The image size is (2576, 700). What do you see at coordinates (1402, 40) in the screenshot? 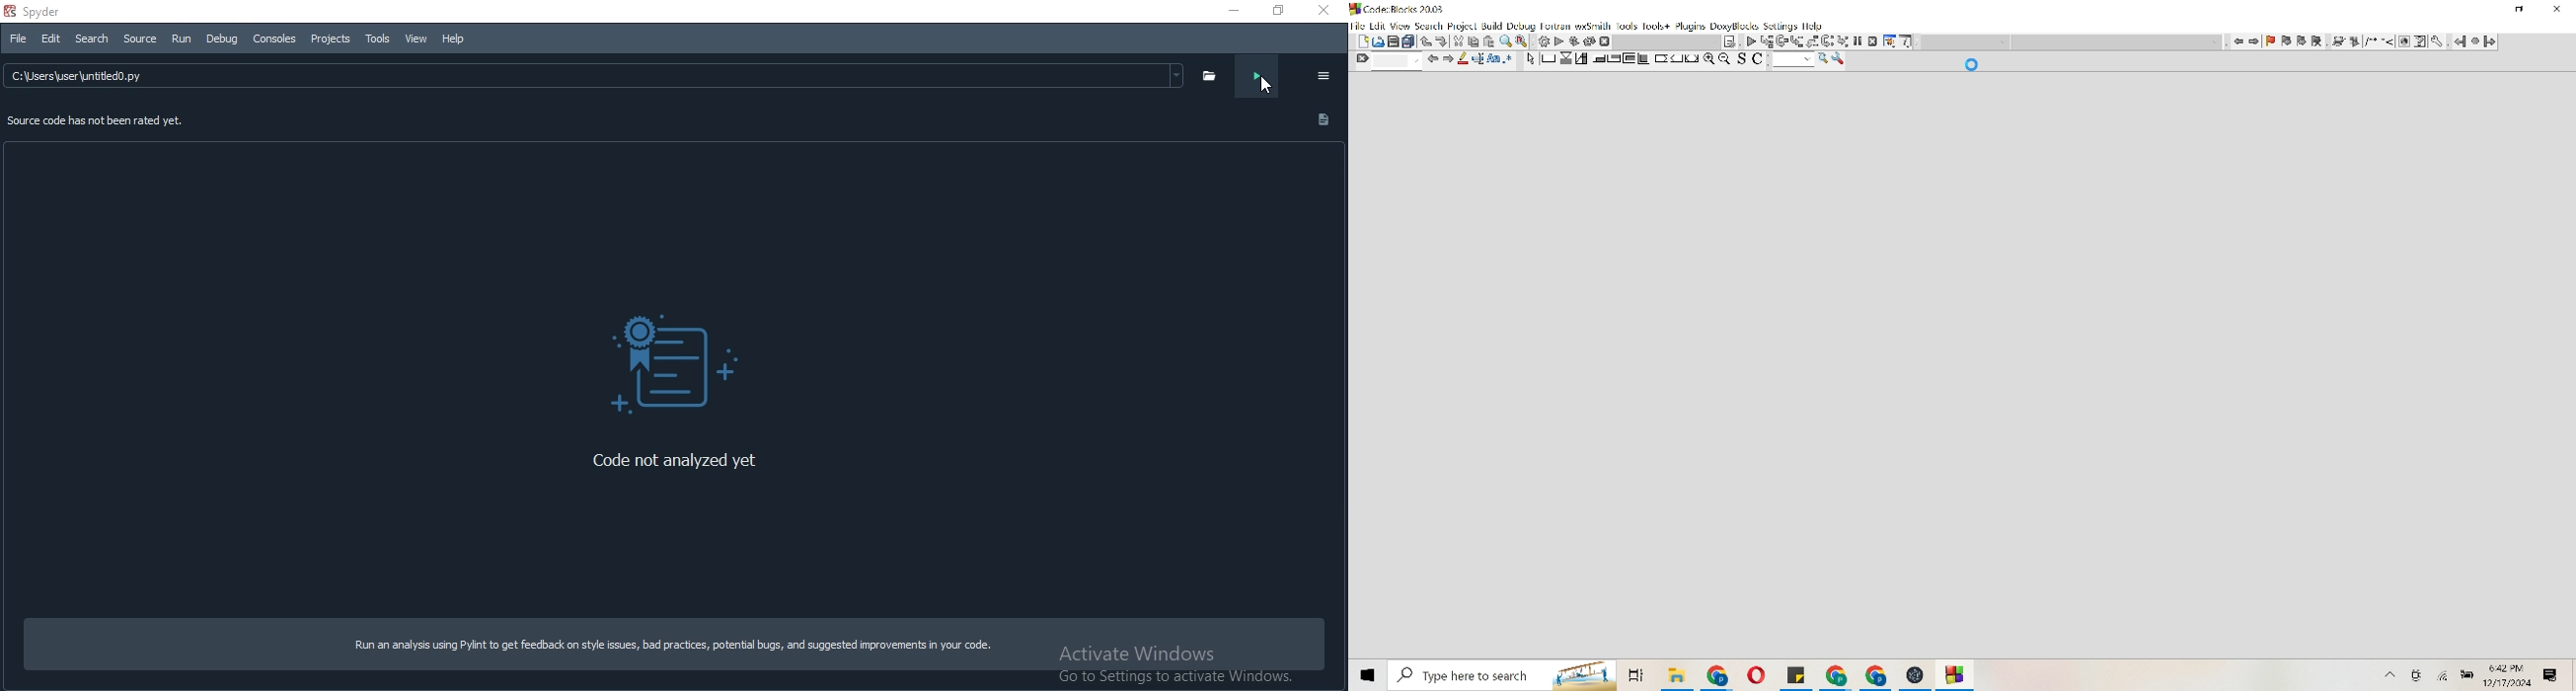
I see `Print and duplicate` at bounding box center [1402, 40].